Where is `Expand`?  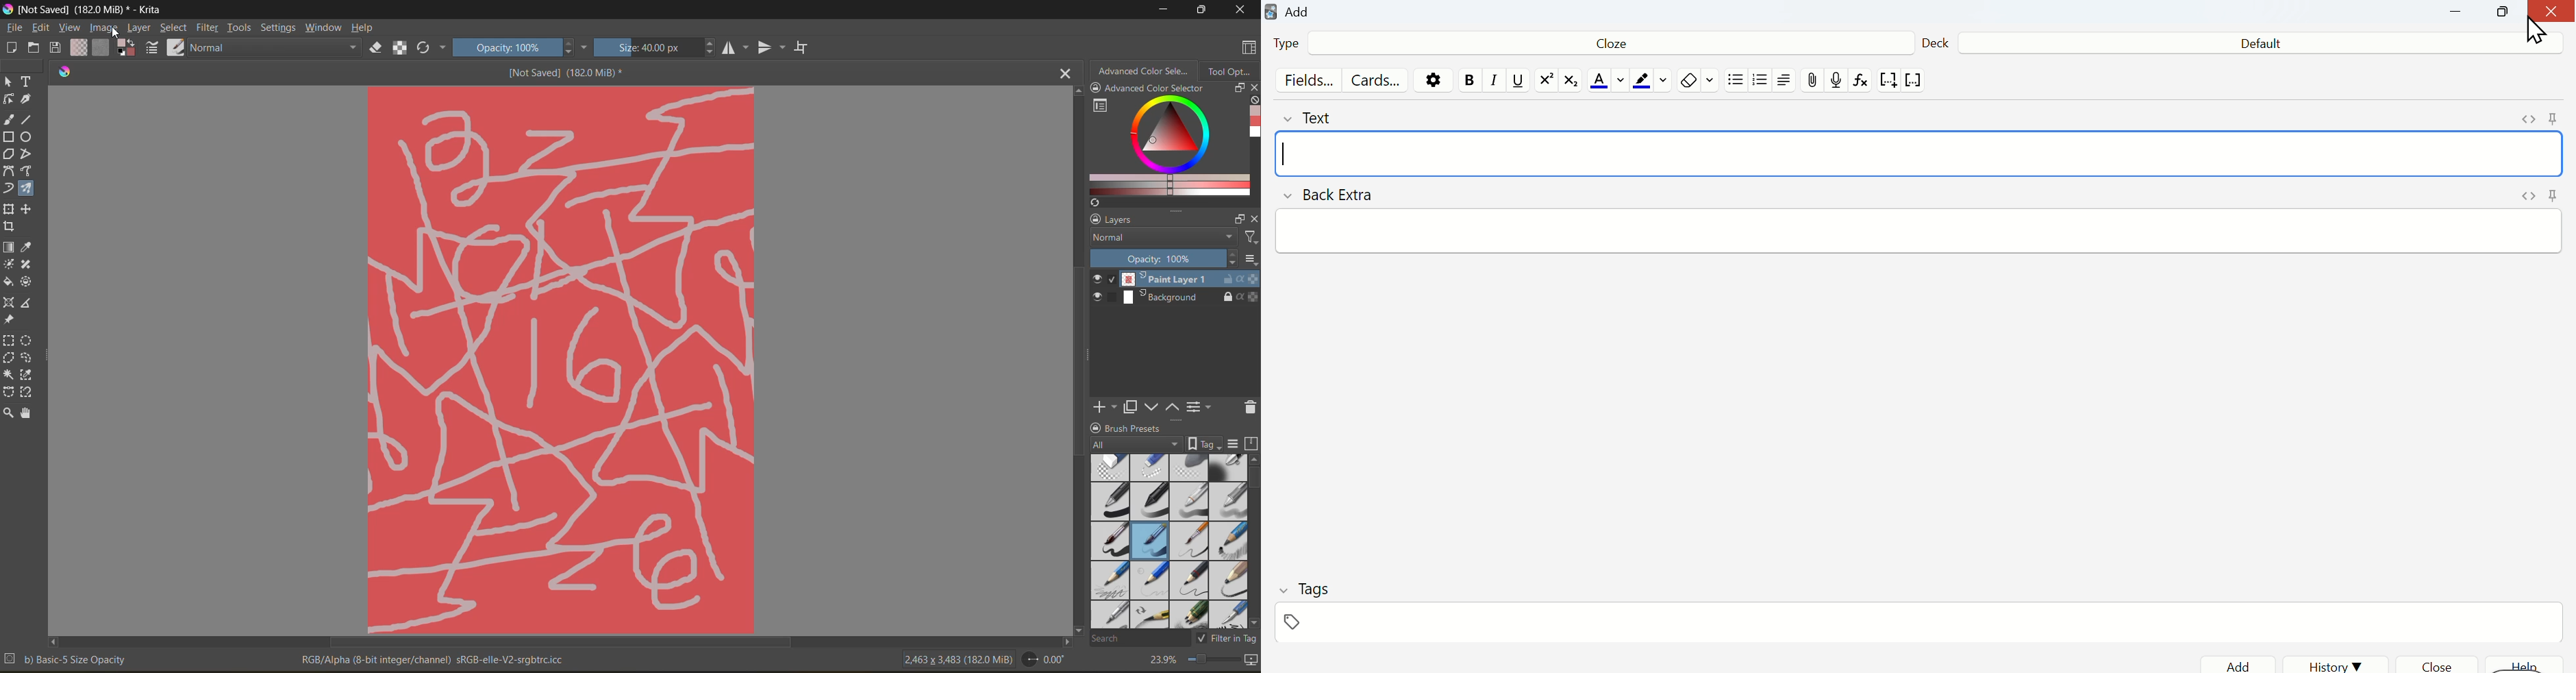 Expand is located at coordinates (2528, 197).